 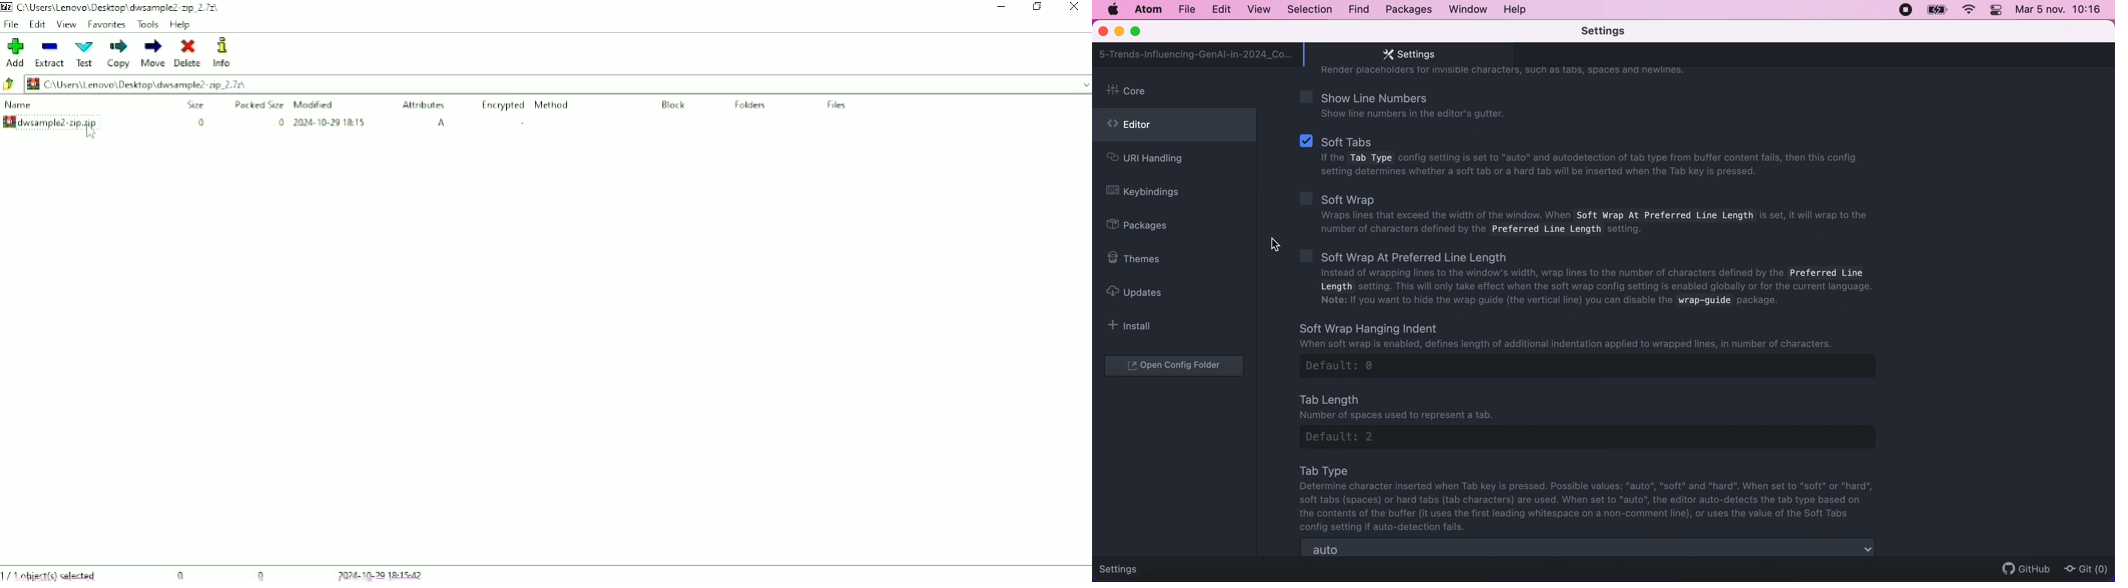 What do you see at coordinates (280, 123) in the screenshot?
I see `0` at bounding box center [280, 123].